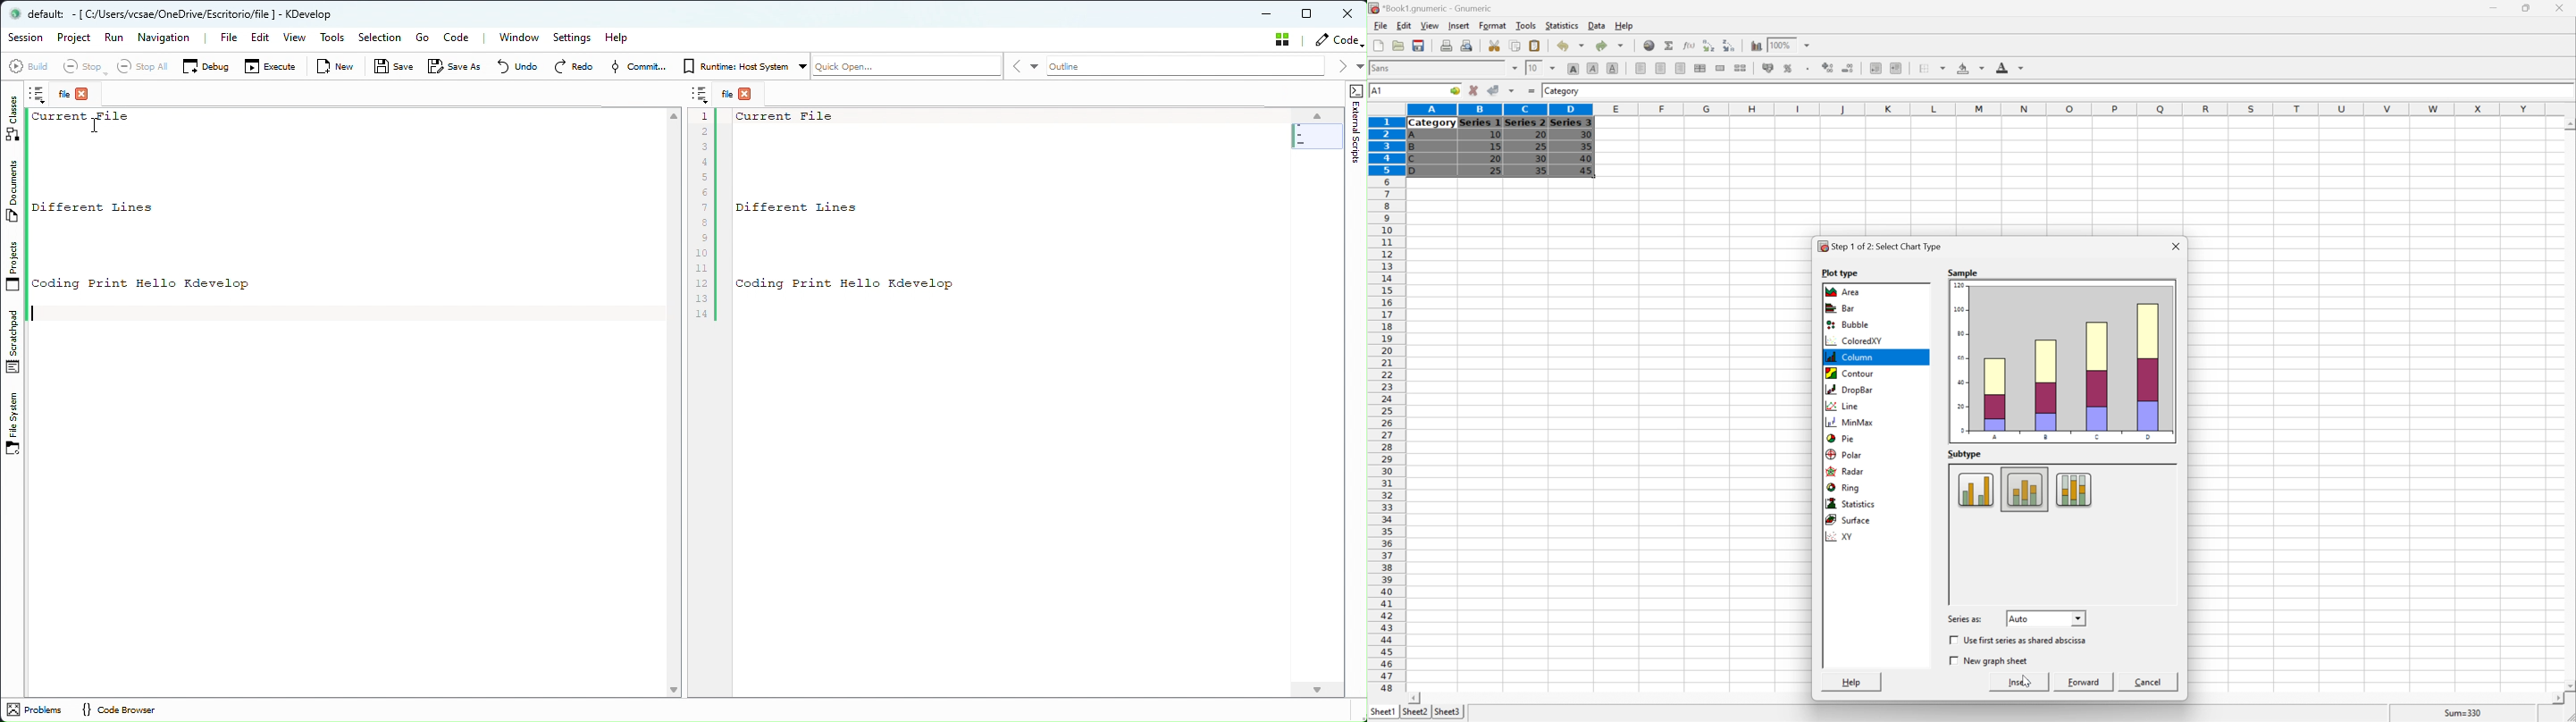 This screenshot has width=2576, height=728. I want to click on Drop Down, so click(1552, 69).